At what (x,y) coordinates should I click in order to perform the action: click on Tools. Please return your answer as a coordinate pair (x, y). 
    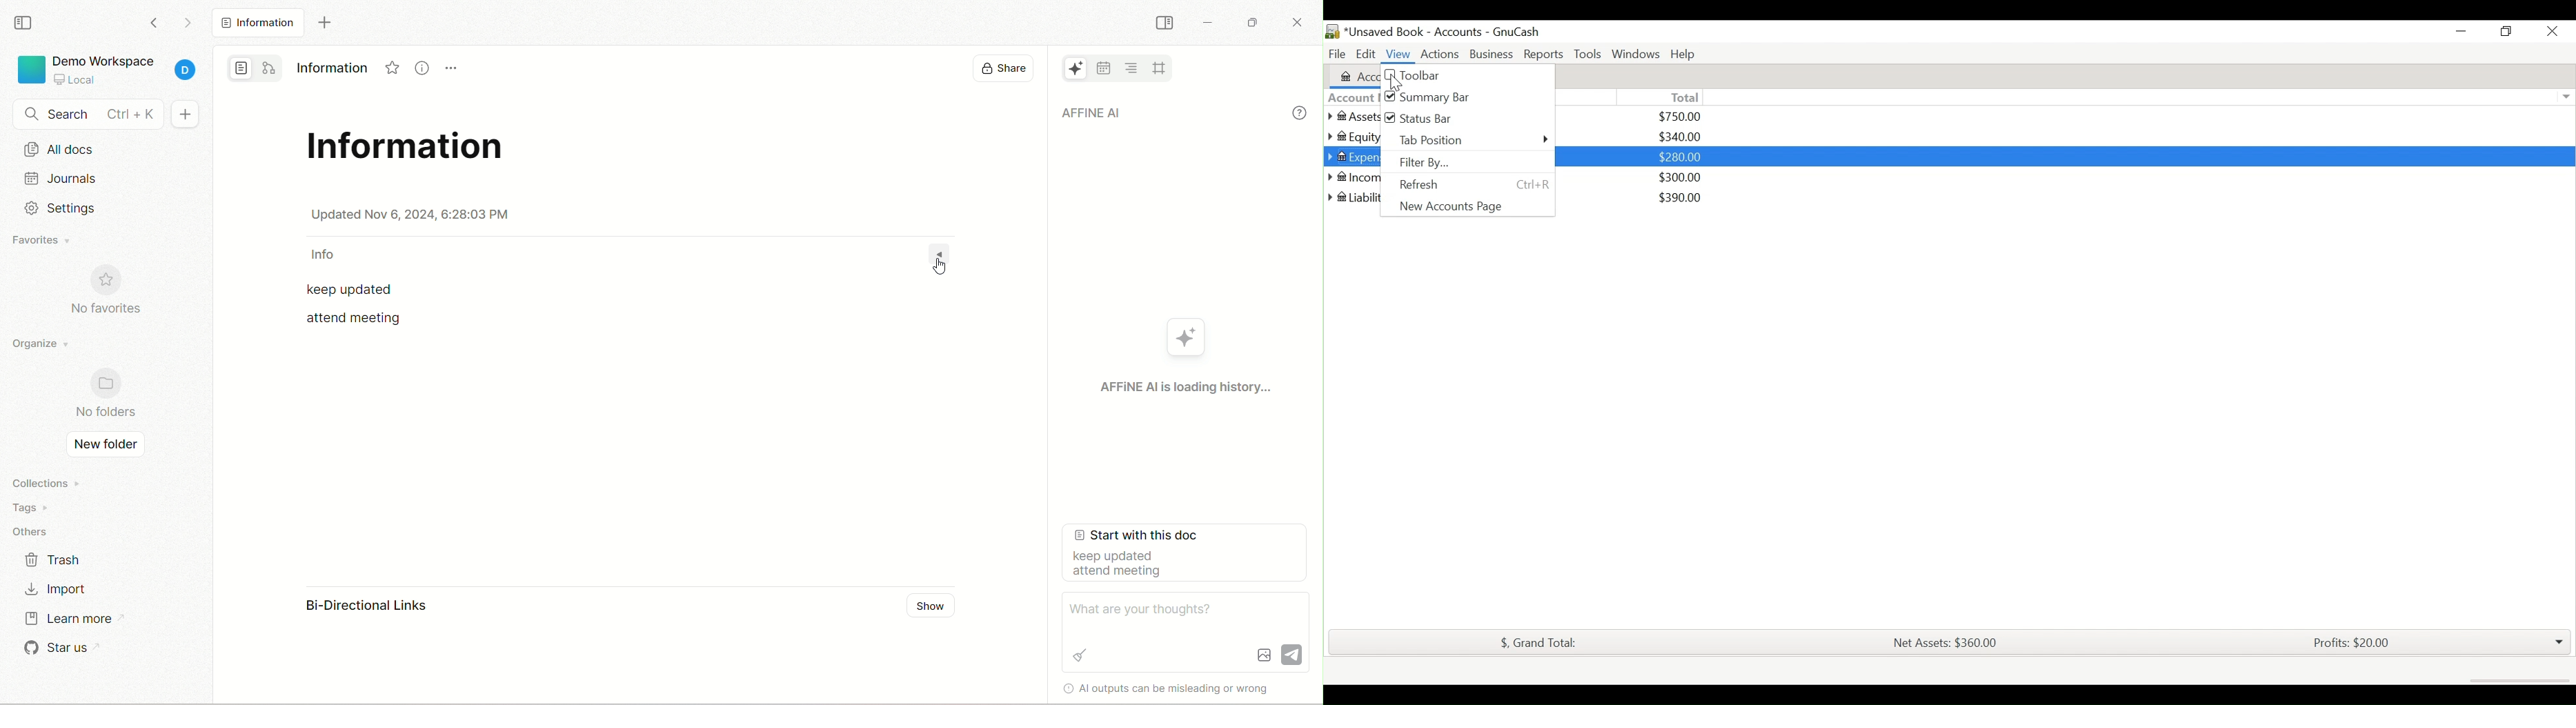
    Looking at the image, I should click on (1589, 54).